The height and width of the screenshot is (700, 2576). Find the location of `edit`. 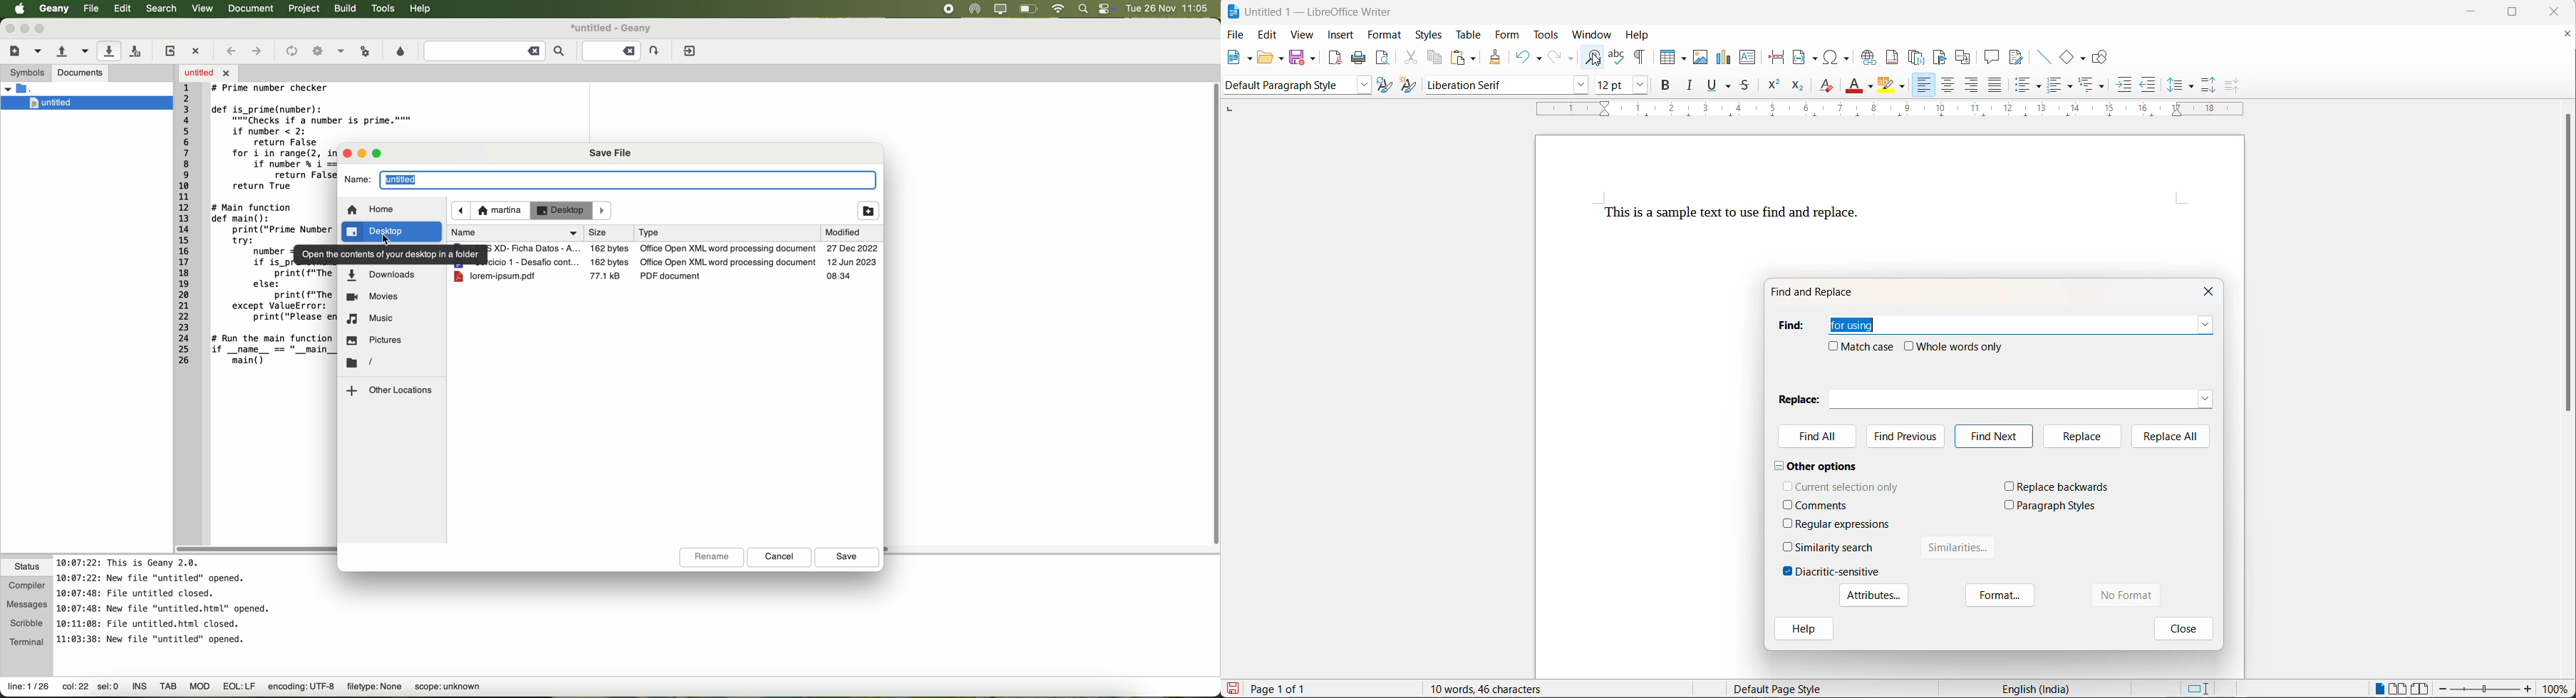

edit is located at coordinates (1268, 36).